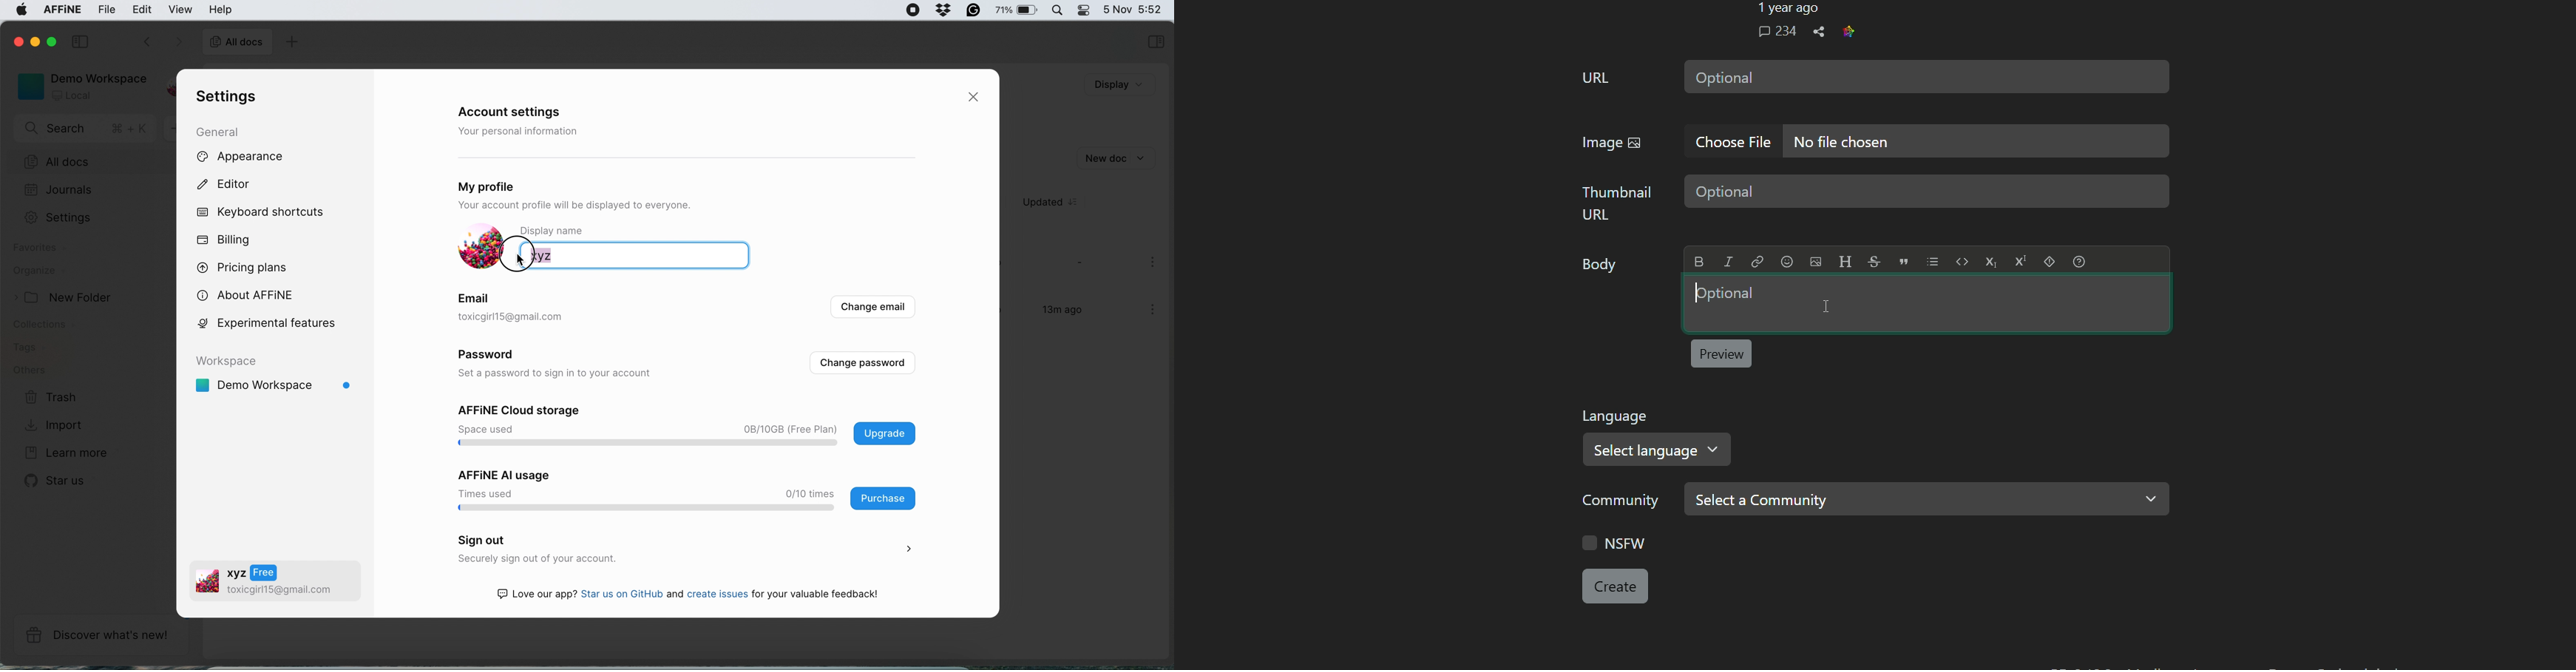 This screenshot has height=672, width=2576. Describe the element at coordinates (1615, 586) in the screenshot. I see `Create button` at that location.